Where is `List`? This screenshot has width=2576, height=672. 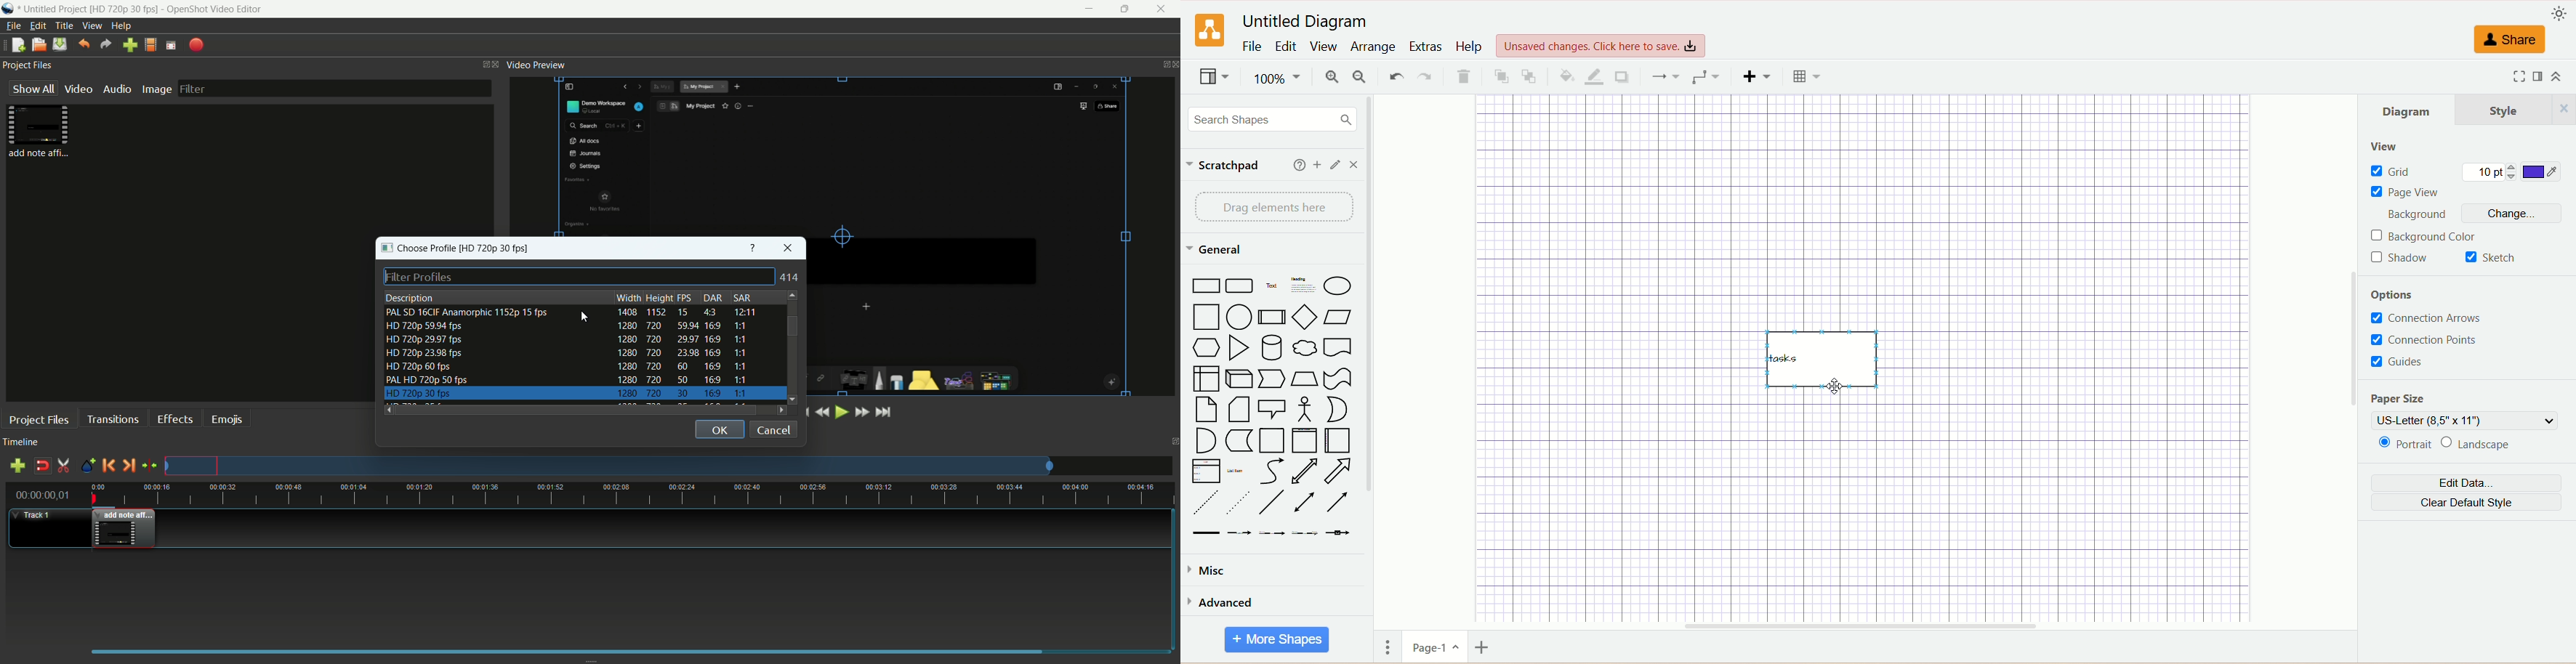
List is located at coordinates (1206, 472).